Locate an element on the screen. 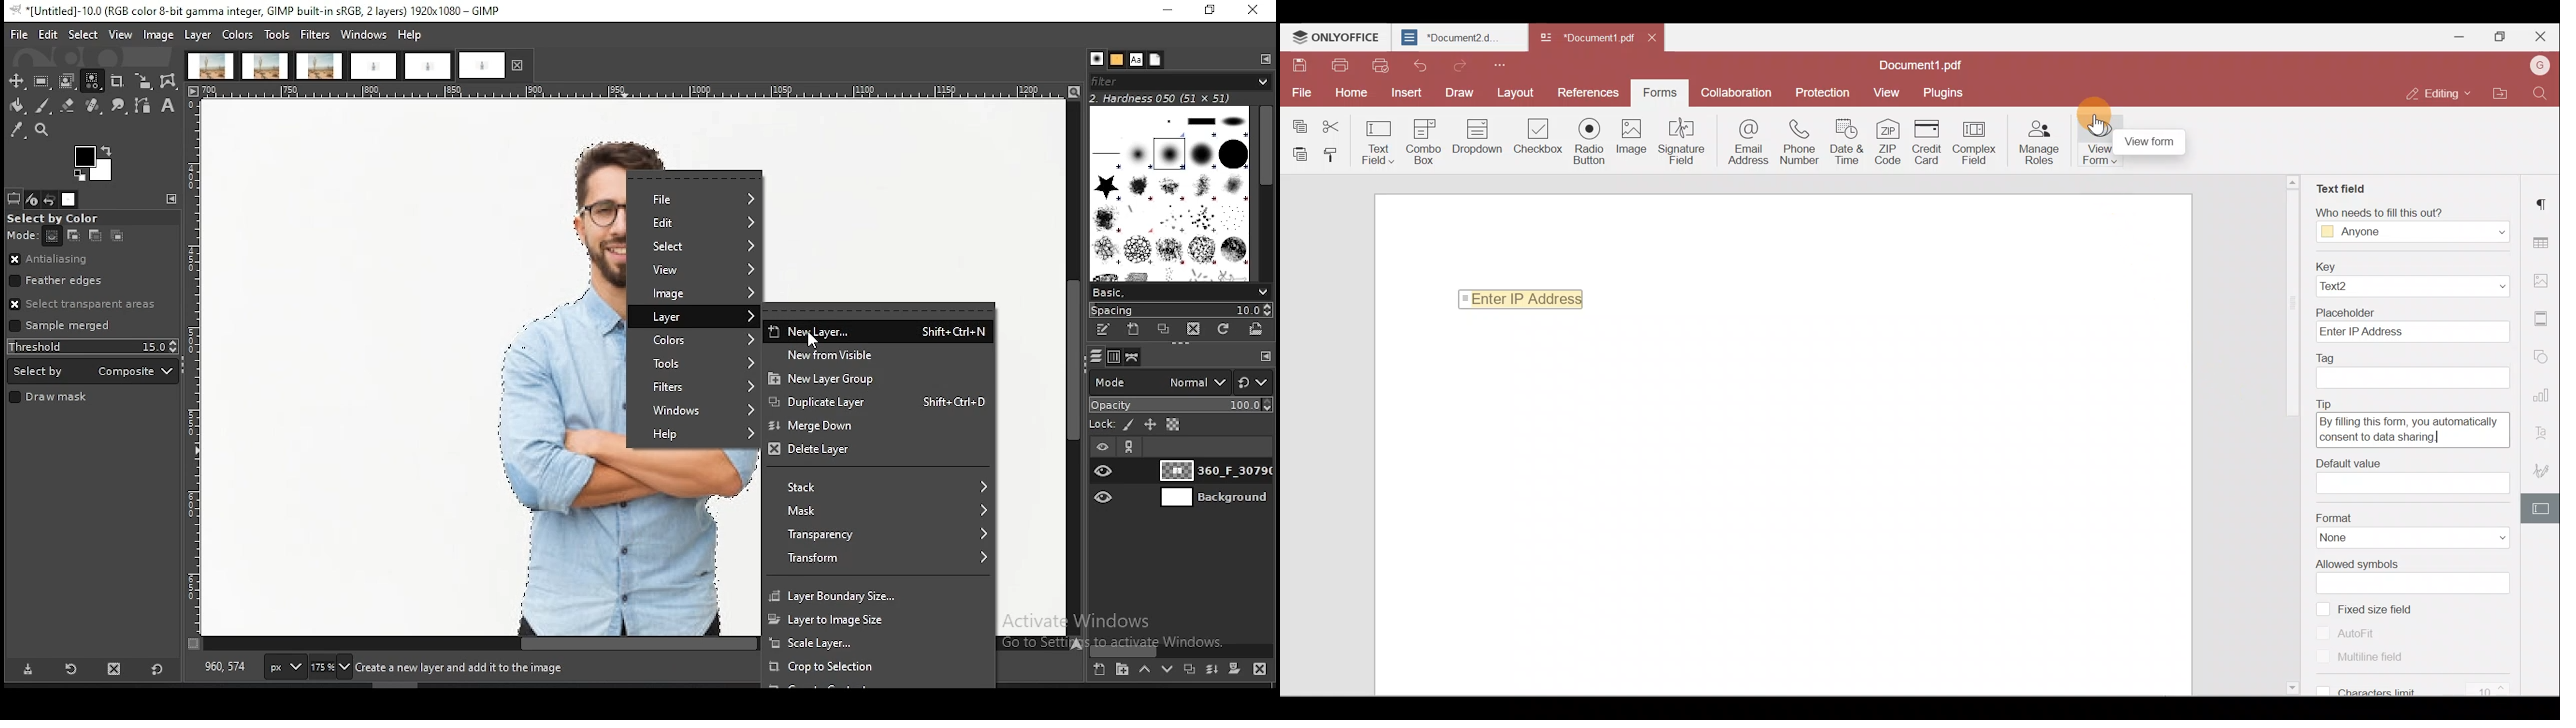  open brush as image is located at coordinates (1255, 329).